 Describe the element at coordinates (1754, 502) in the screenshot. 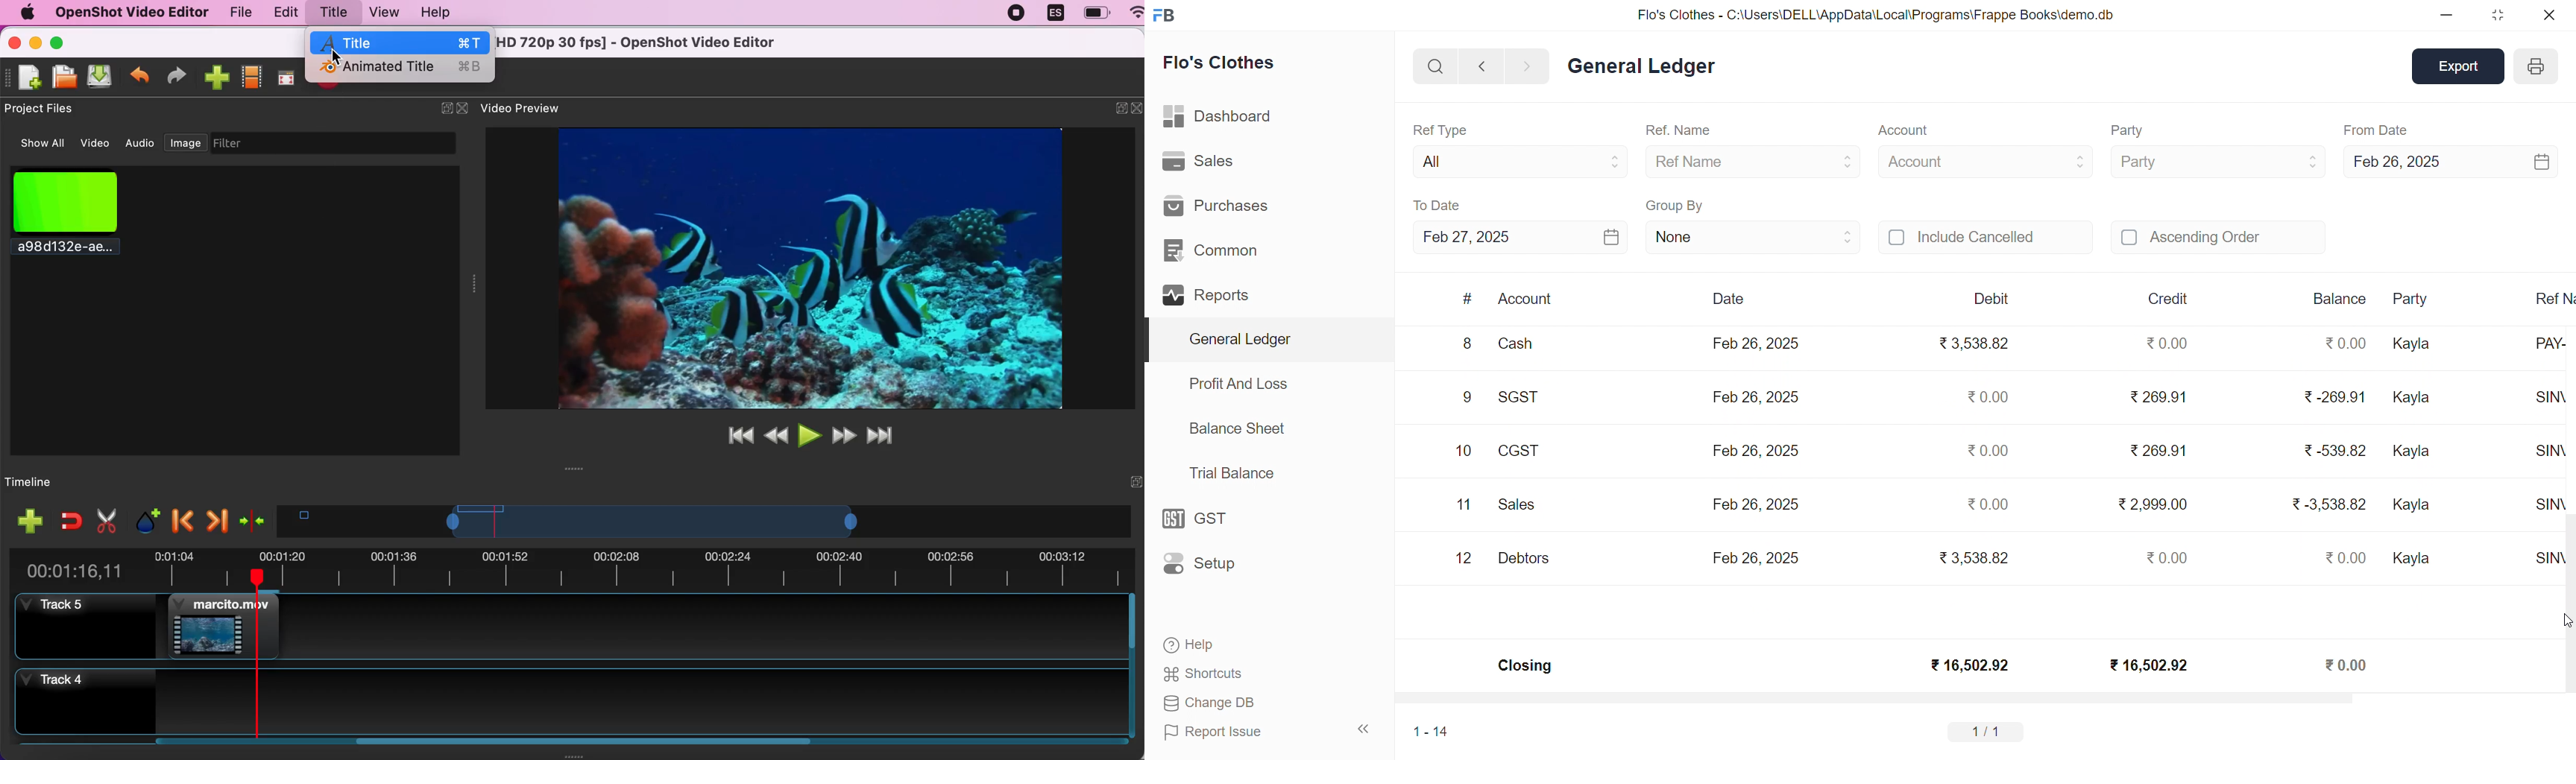

I see `Feb 26, 2025` at that location.